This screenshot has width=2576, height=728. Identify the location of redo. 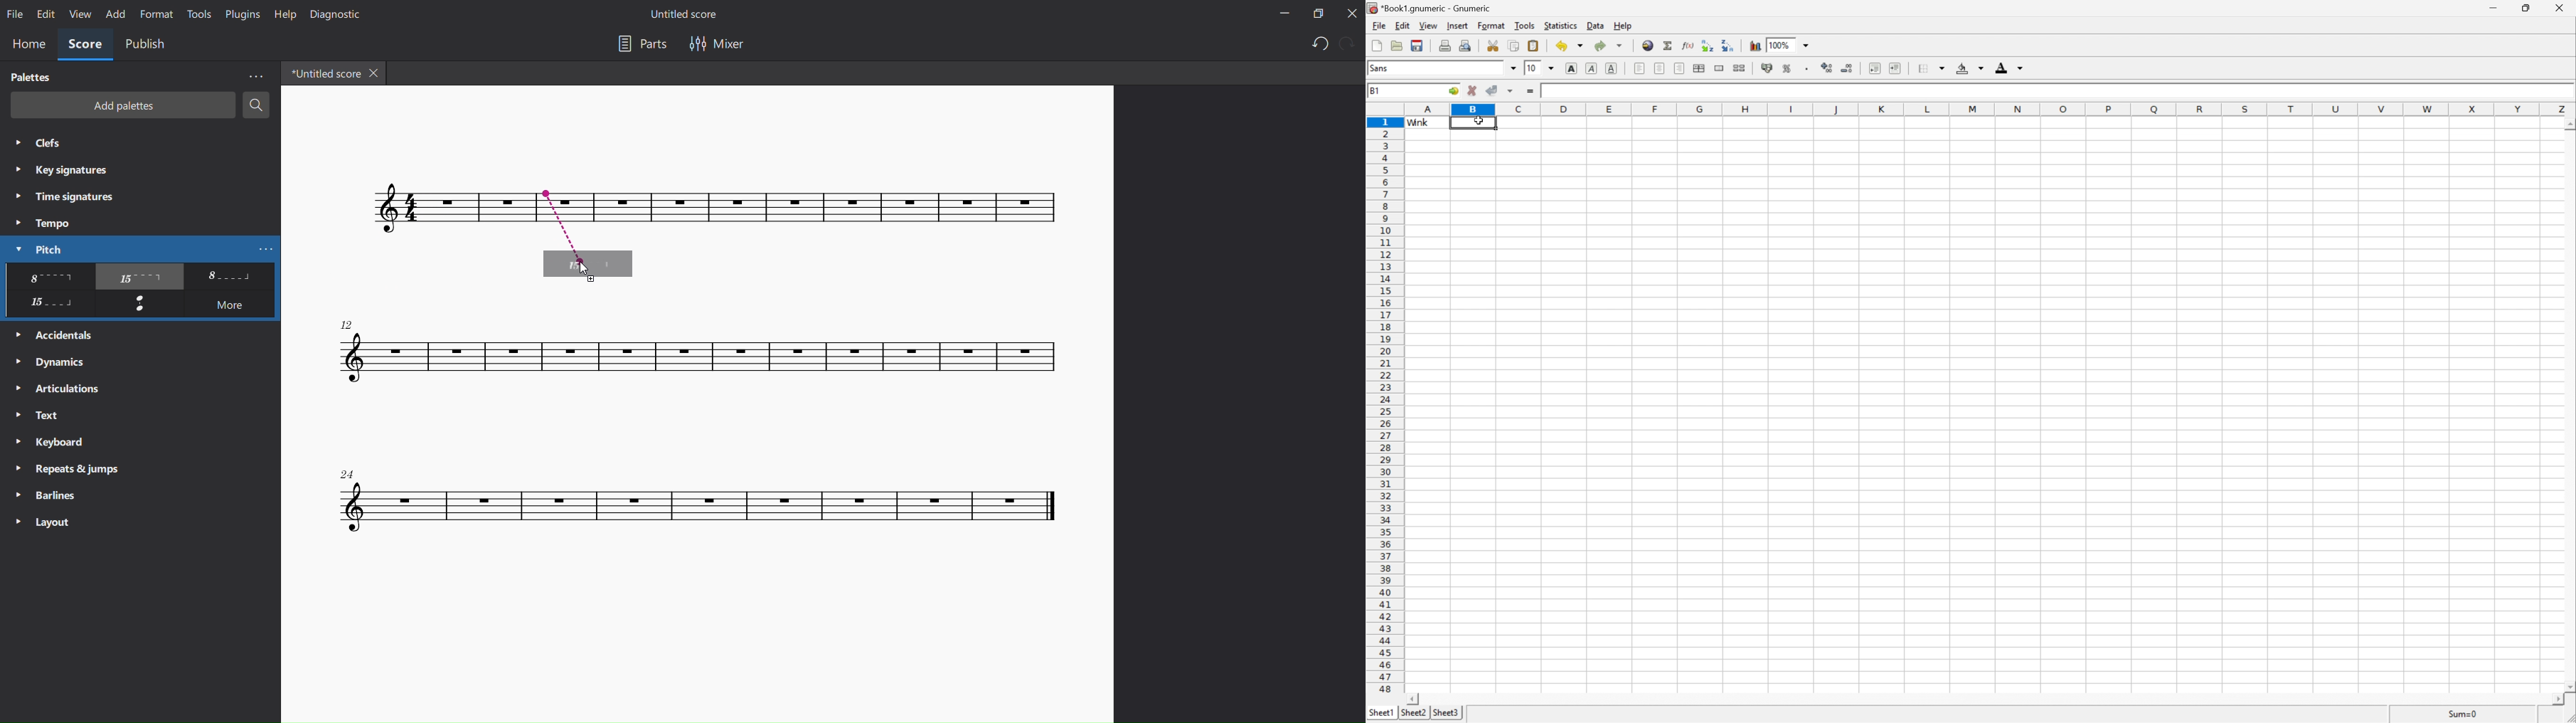
(1610, 47).